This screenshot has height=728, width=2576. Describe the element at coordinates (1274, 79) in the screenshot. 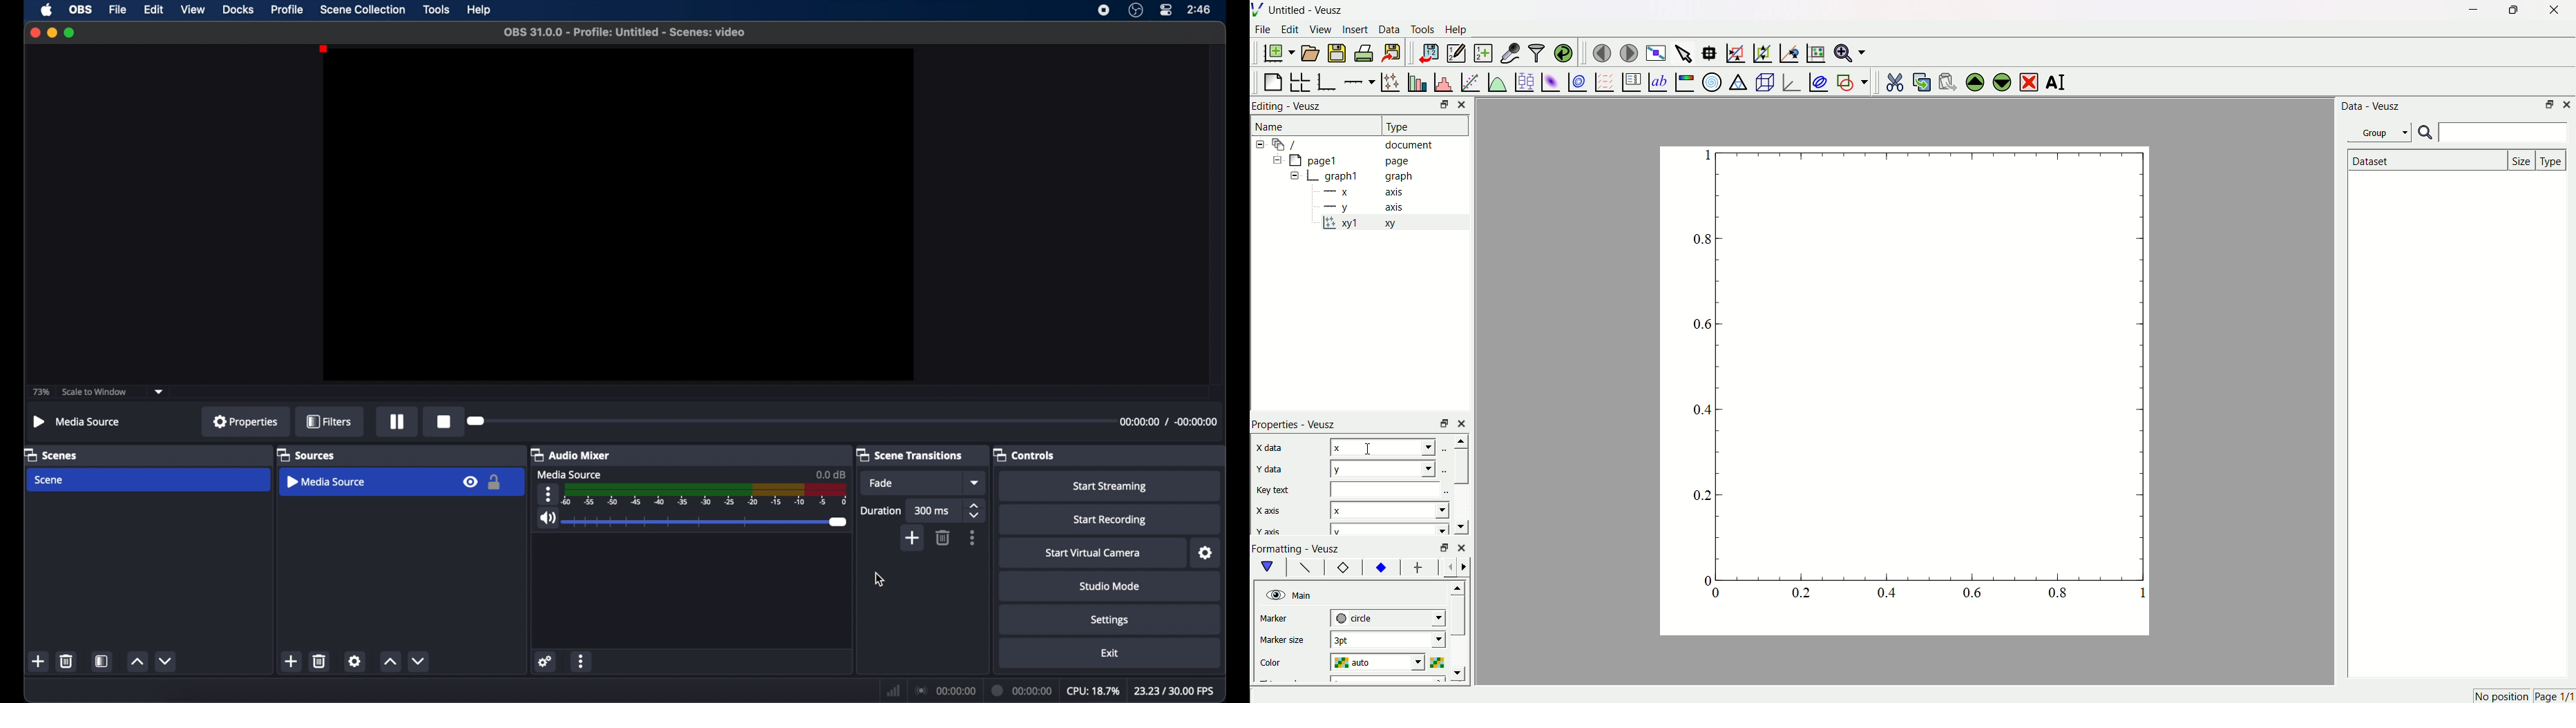

I see `blank page` at that location.